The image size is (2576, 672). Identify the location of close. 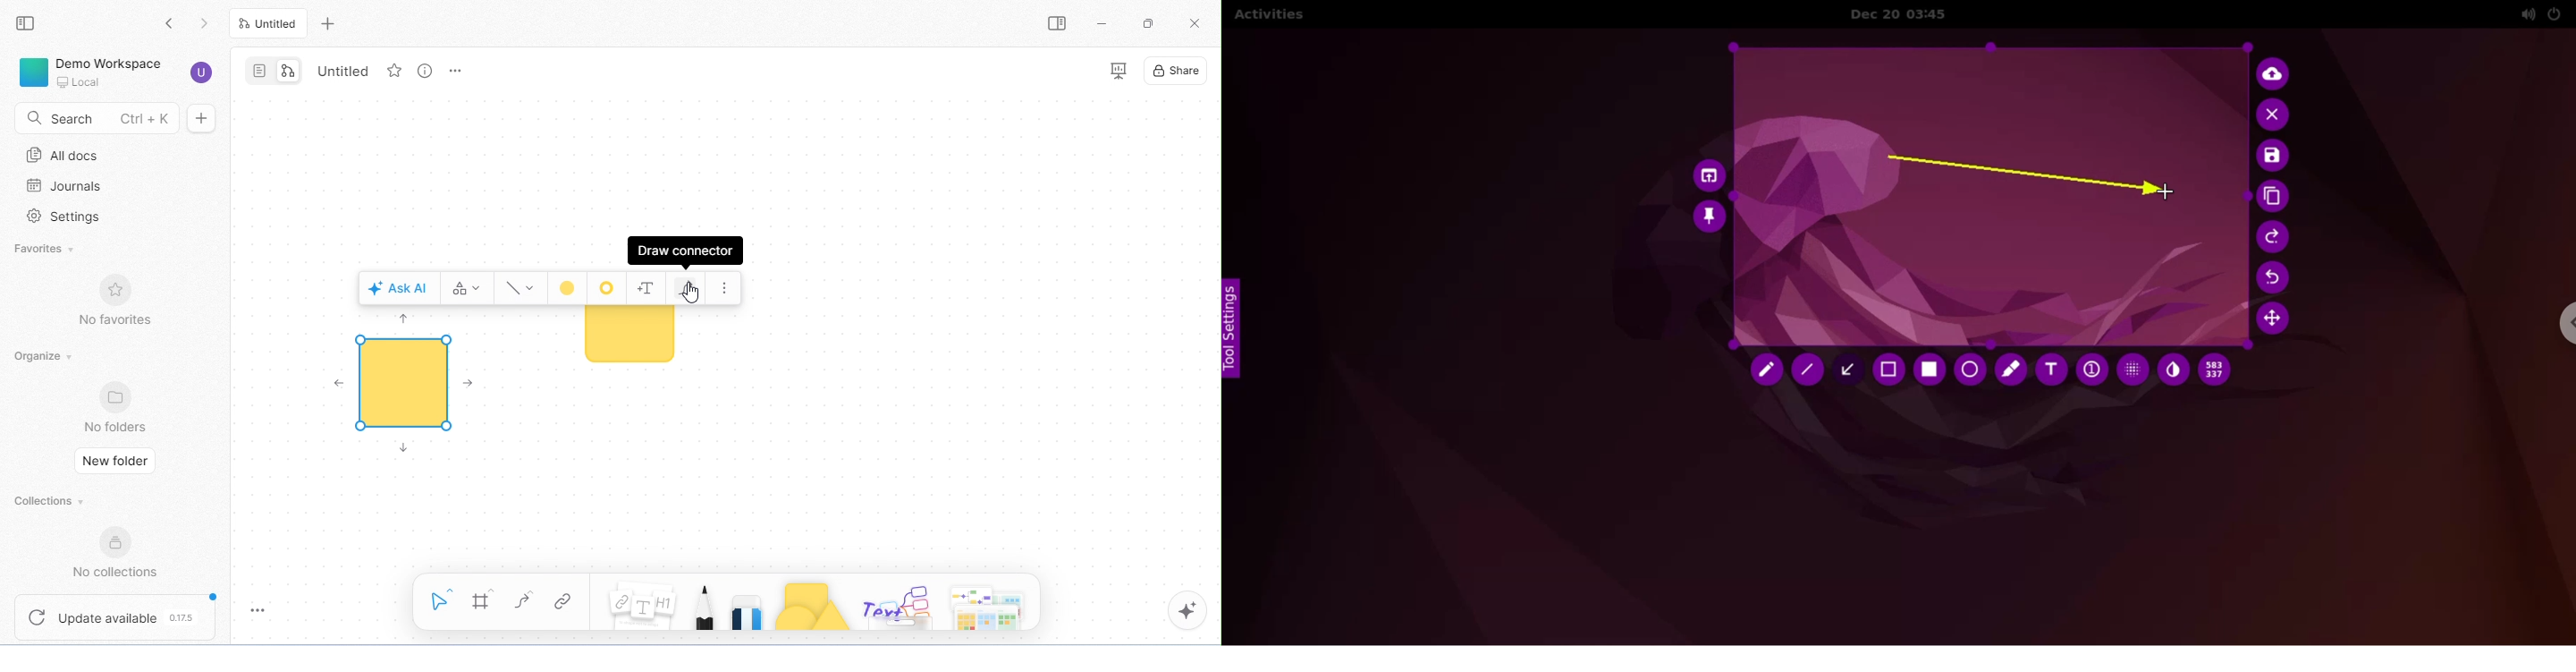
(1197, 23).